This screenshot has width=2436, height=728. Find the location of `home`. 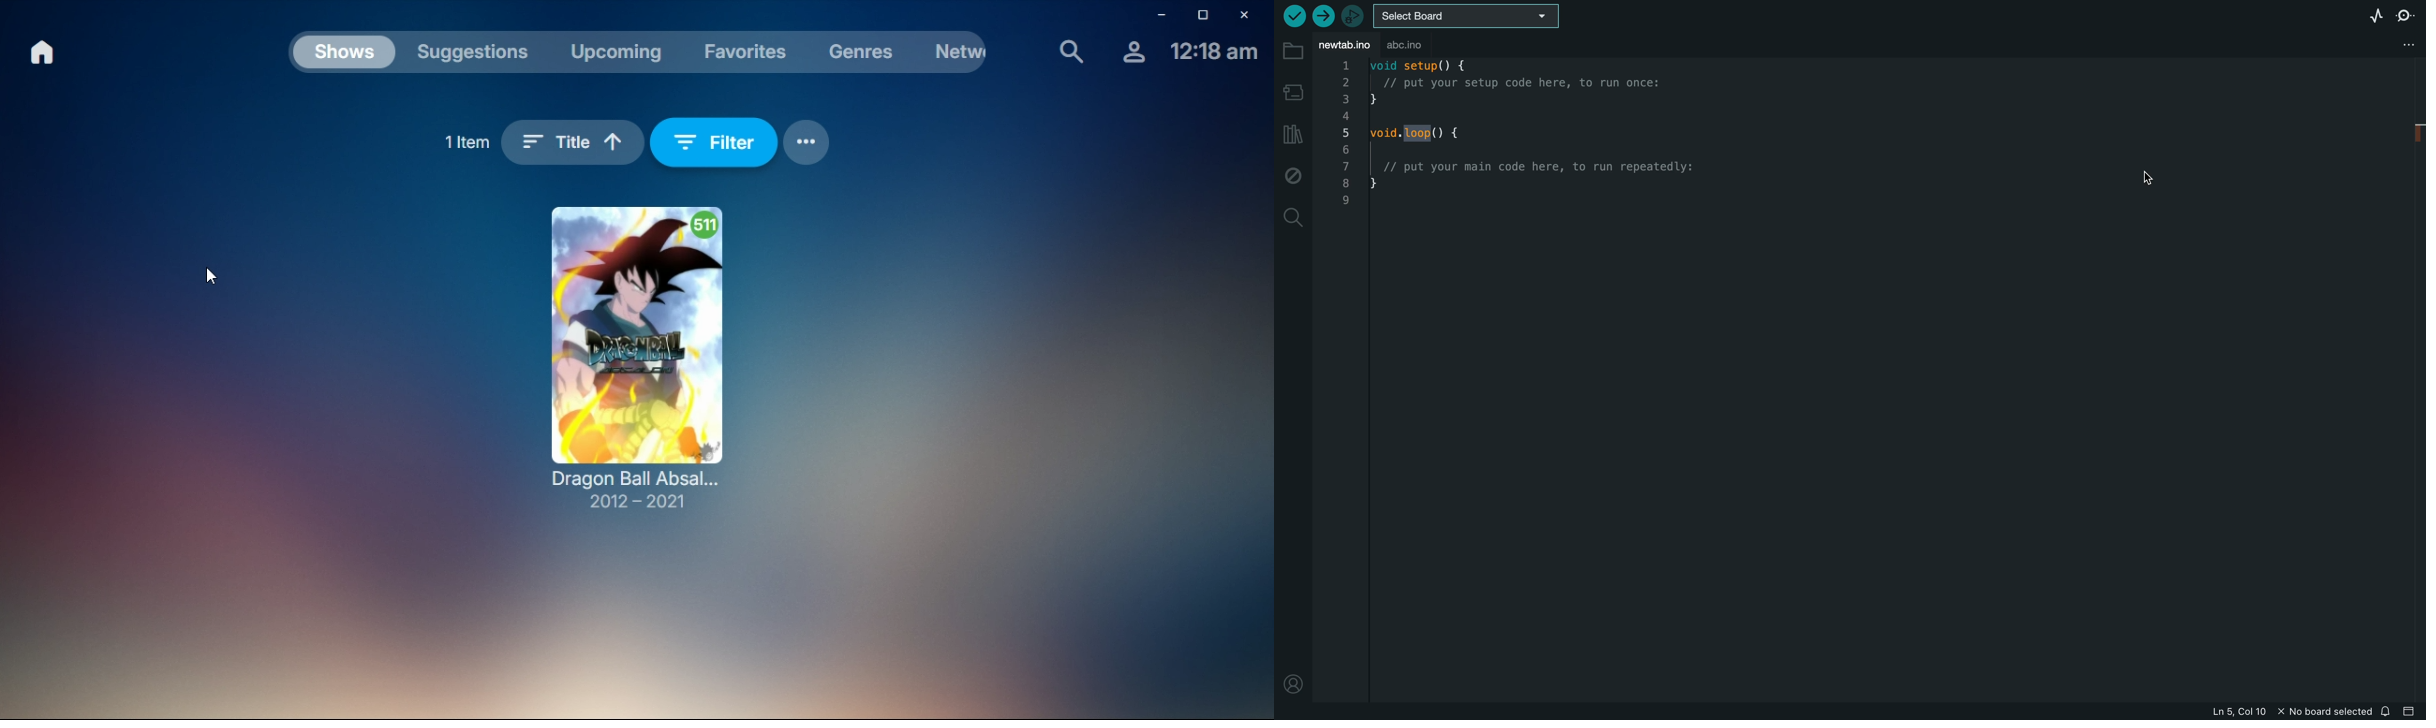

home is located at coordinates (43, 53).